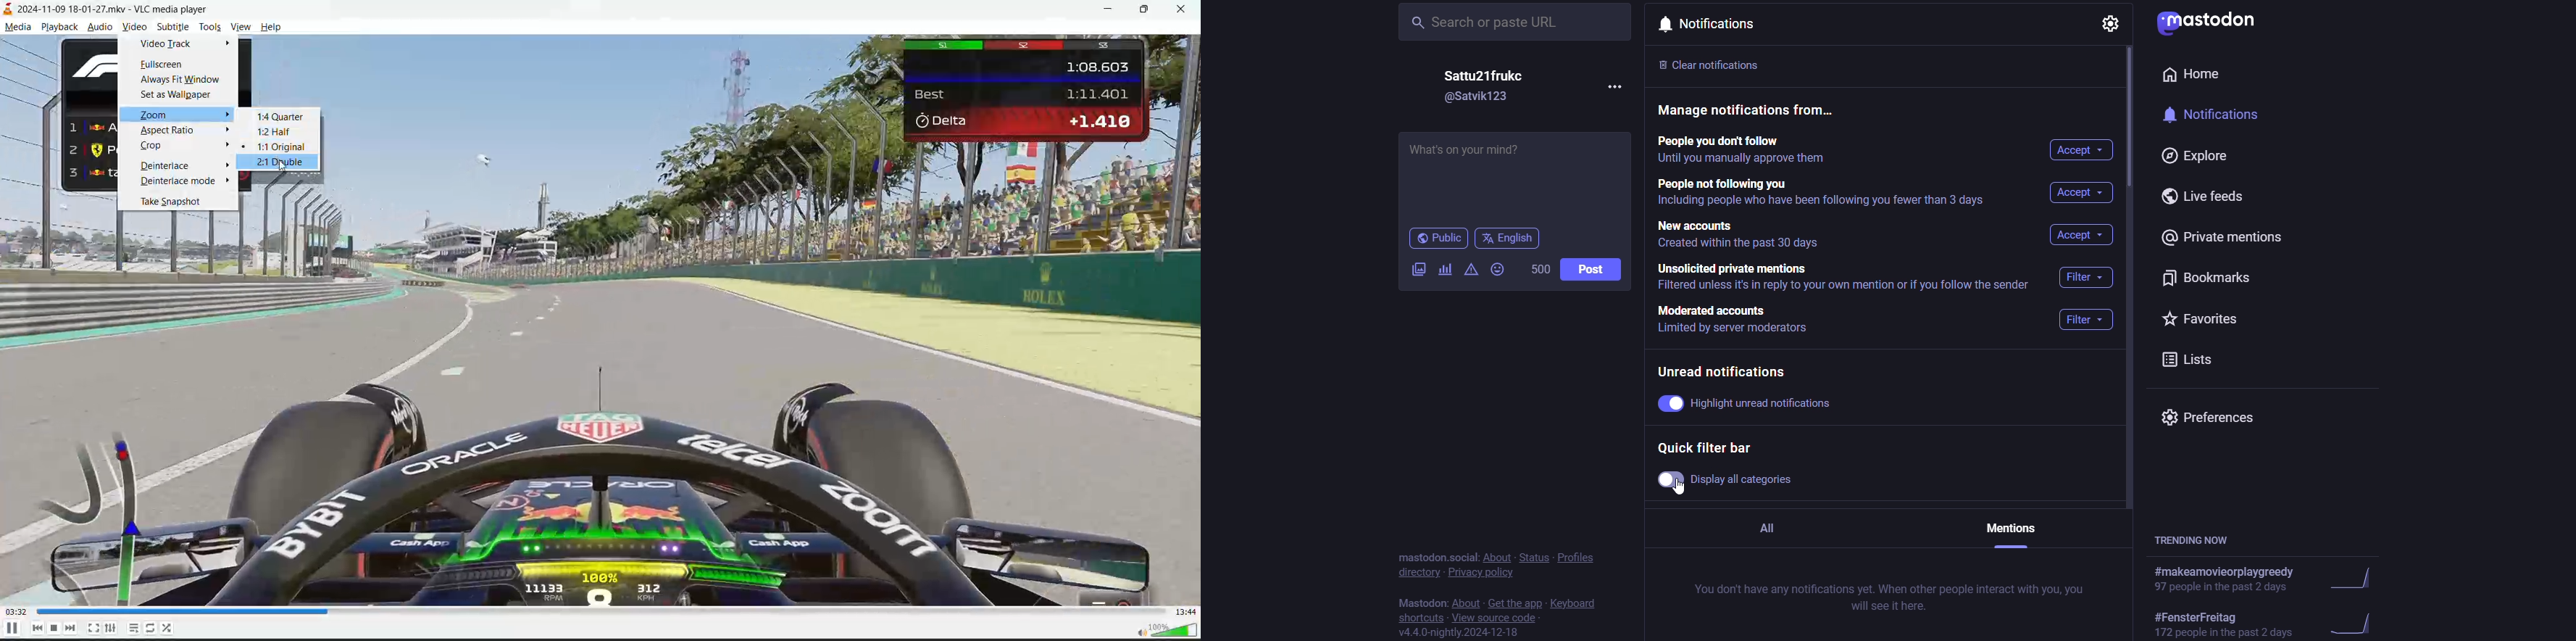 The width and height of the screenshot is (2576, 644). What do you see at coordinates (158, 115) in the screenshot?
I see `zoom` at bounding box center [158, 115].